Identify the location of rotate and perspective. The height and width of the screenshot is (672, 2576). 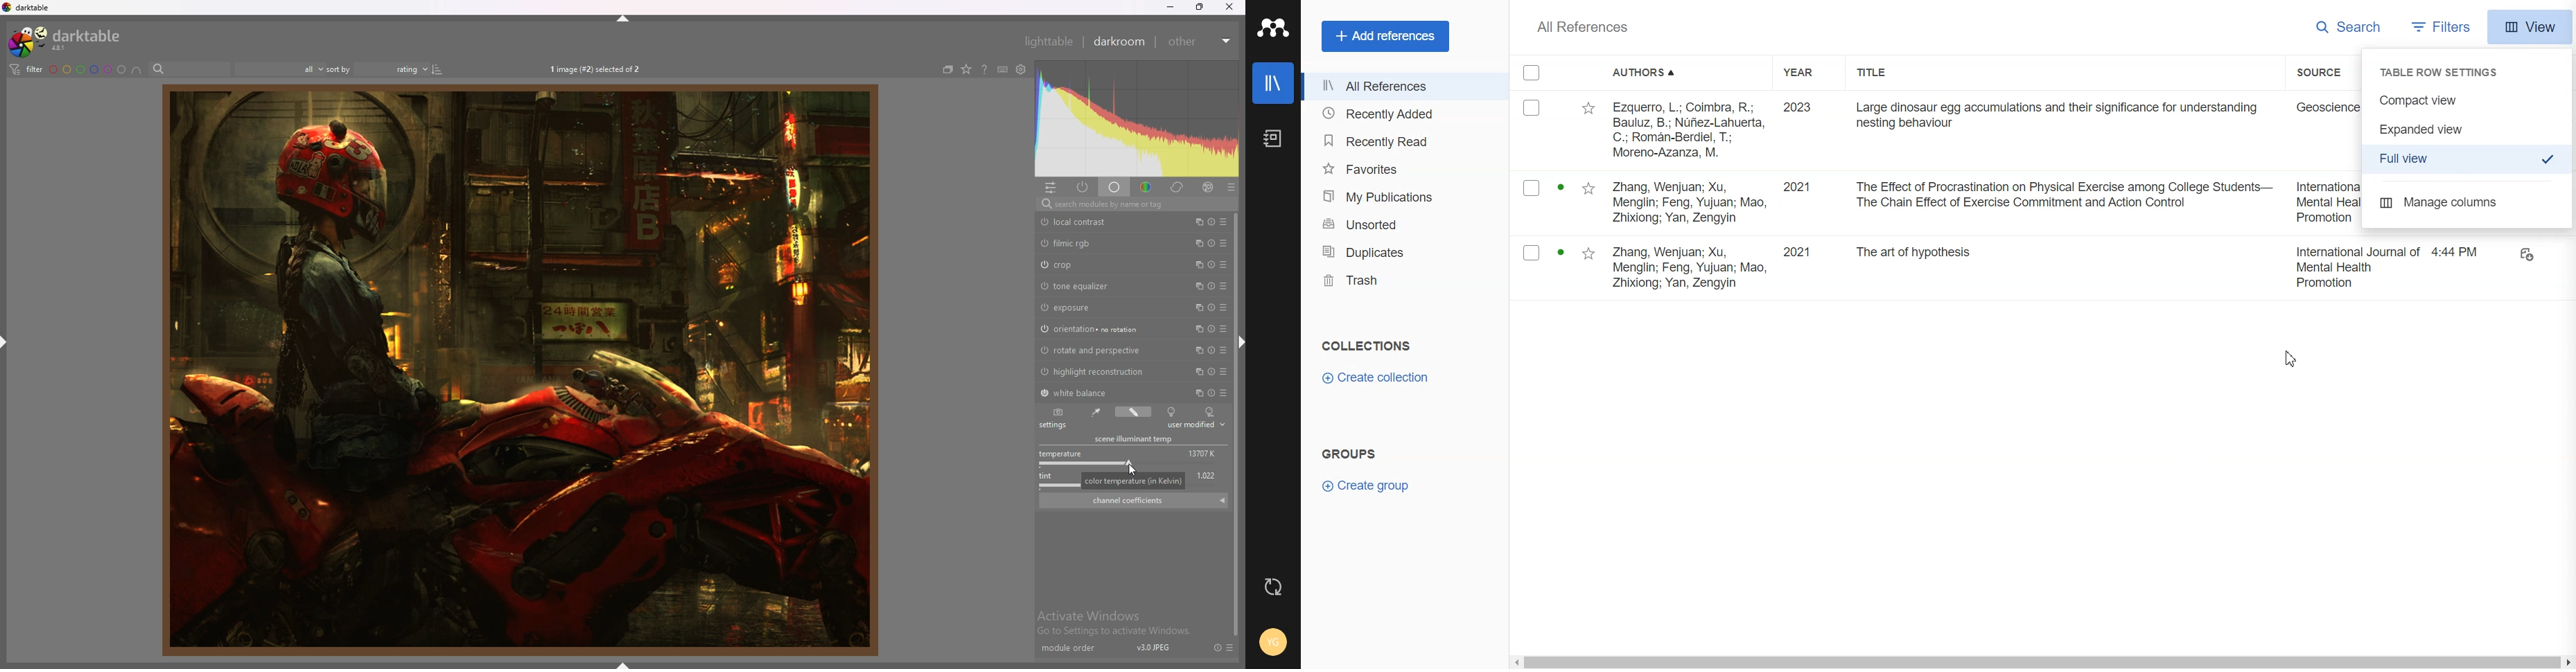
(1093, 351).